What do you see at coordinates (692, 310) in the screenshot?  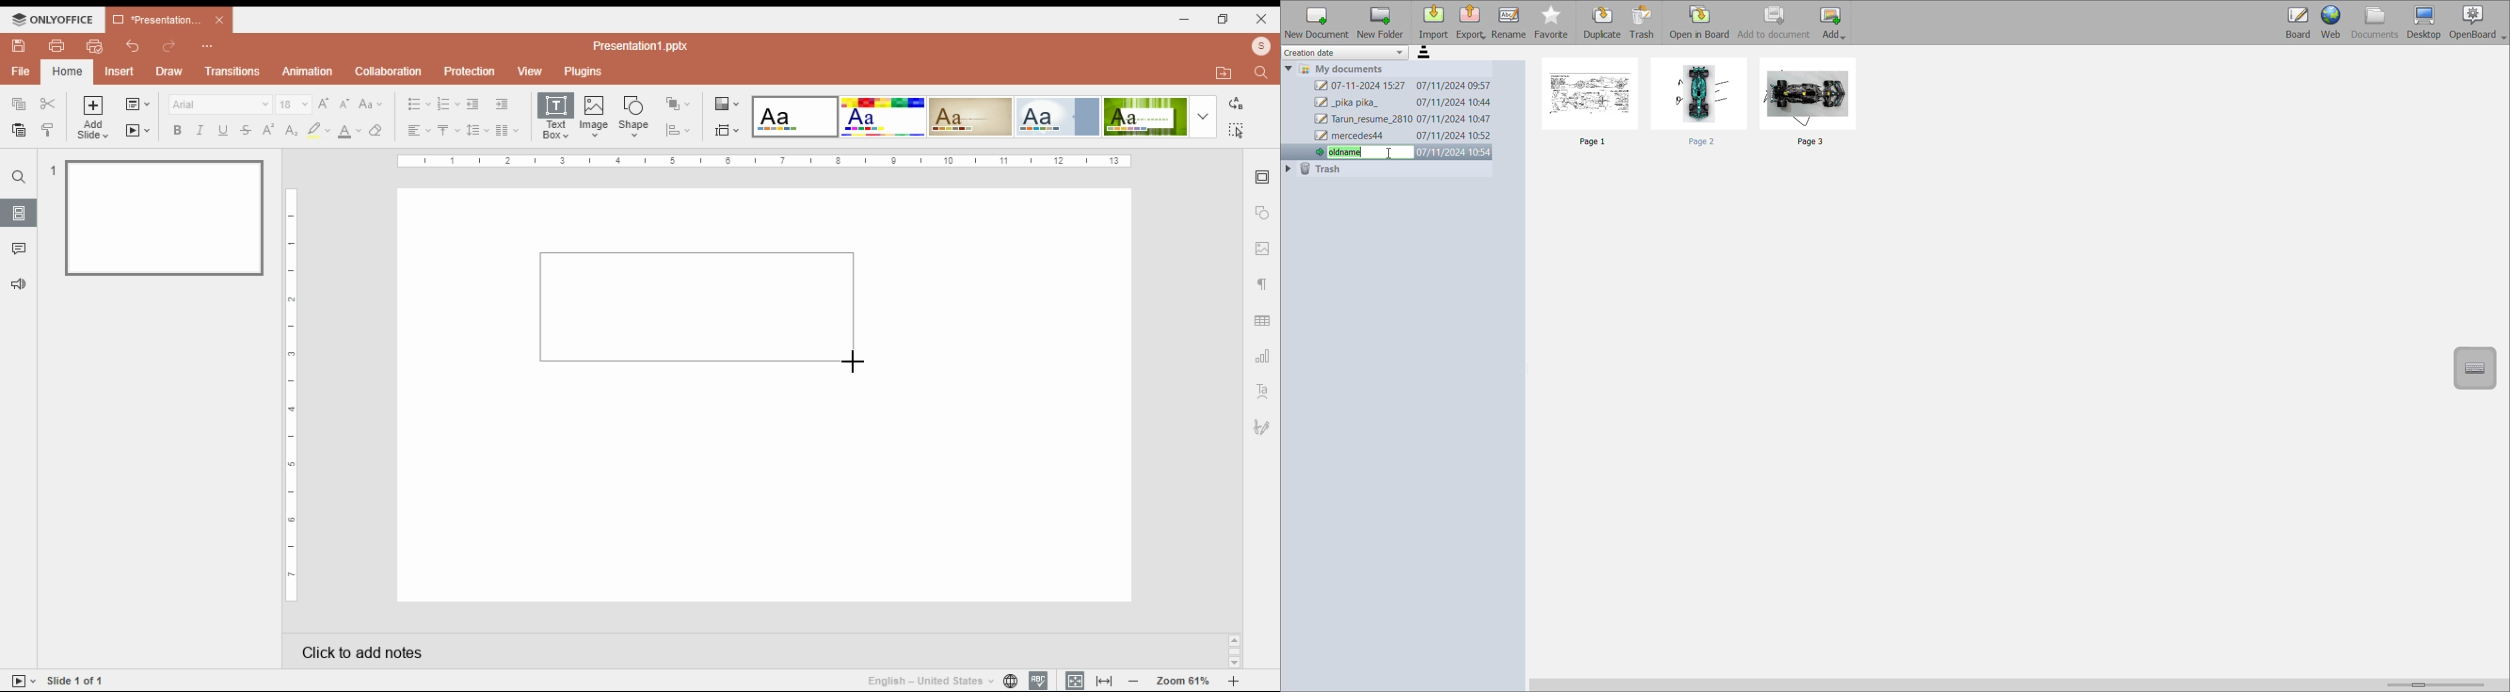 I see `new text box selection` at bounding box center [692, 310].